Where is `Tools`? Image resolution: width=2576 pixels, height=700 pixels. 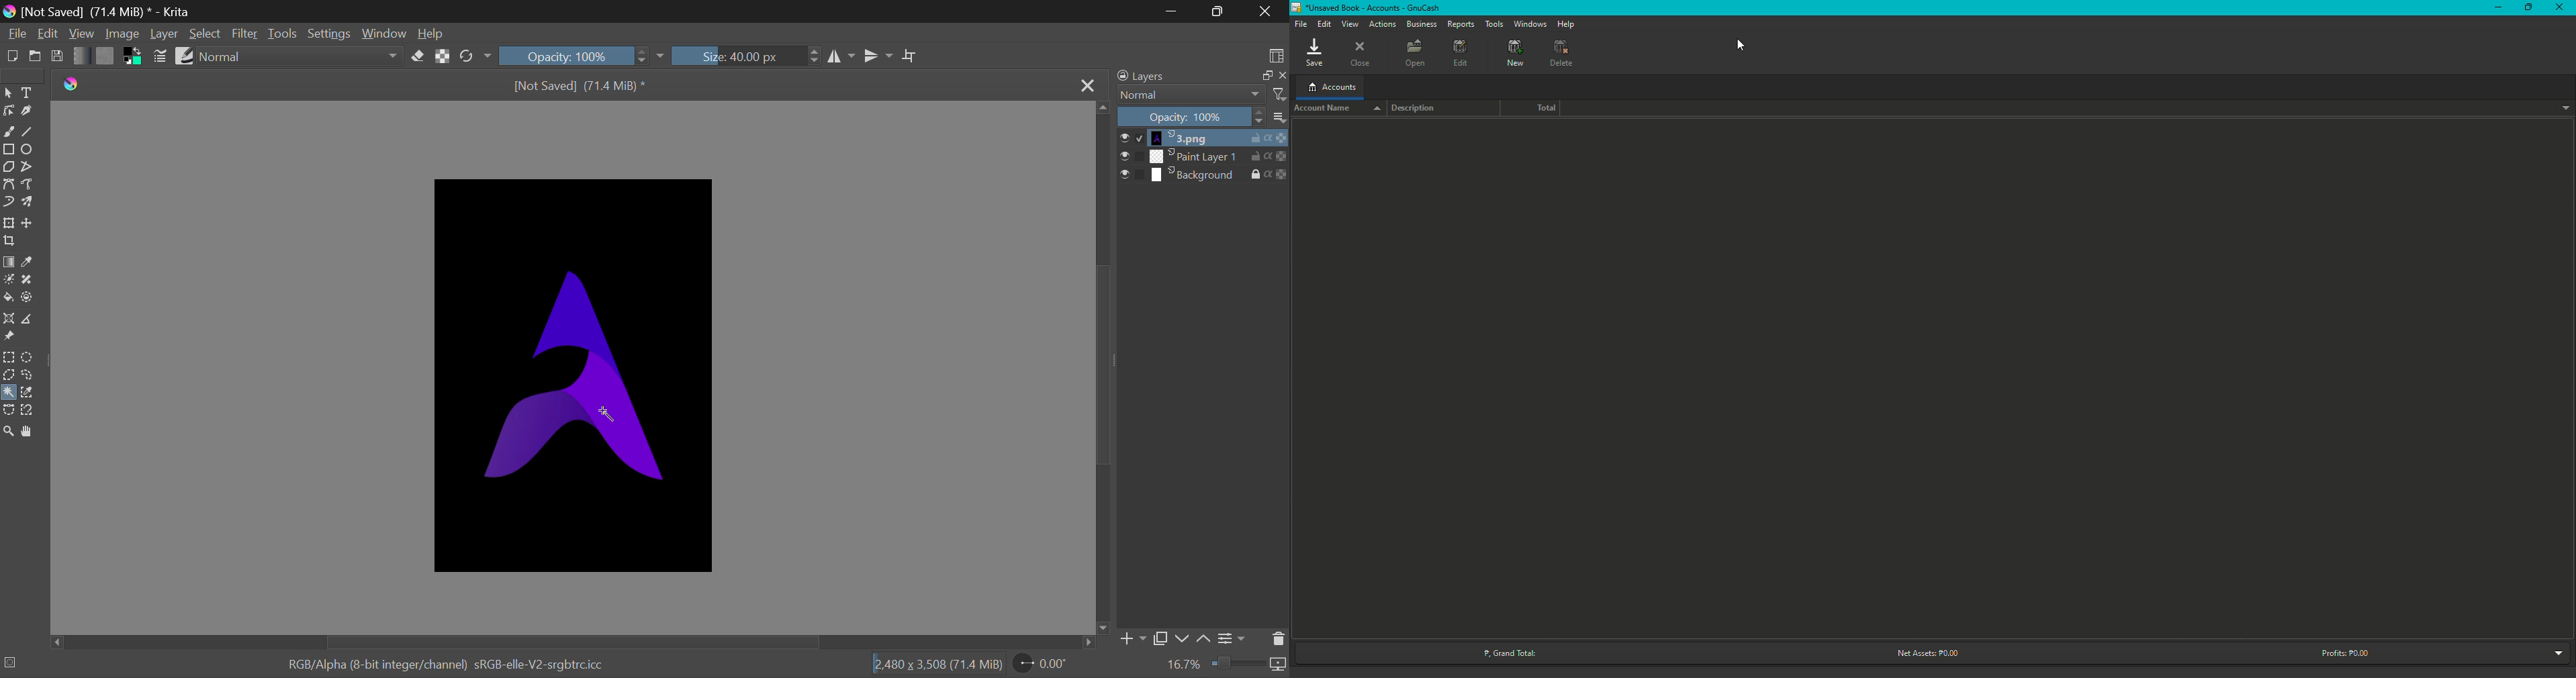 Tools is located at coordinates (1494, 22).